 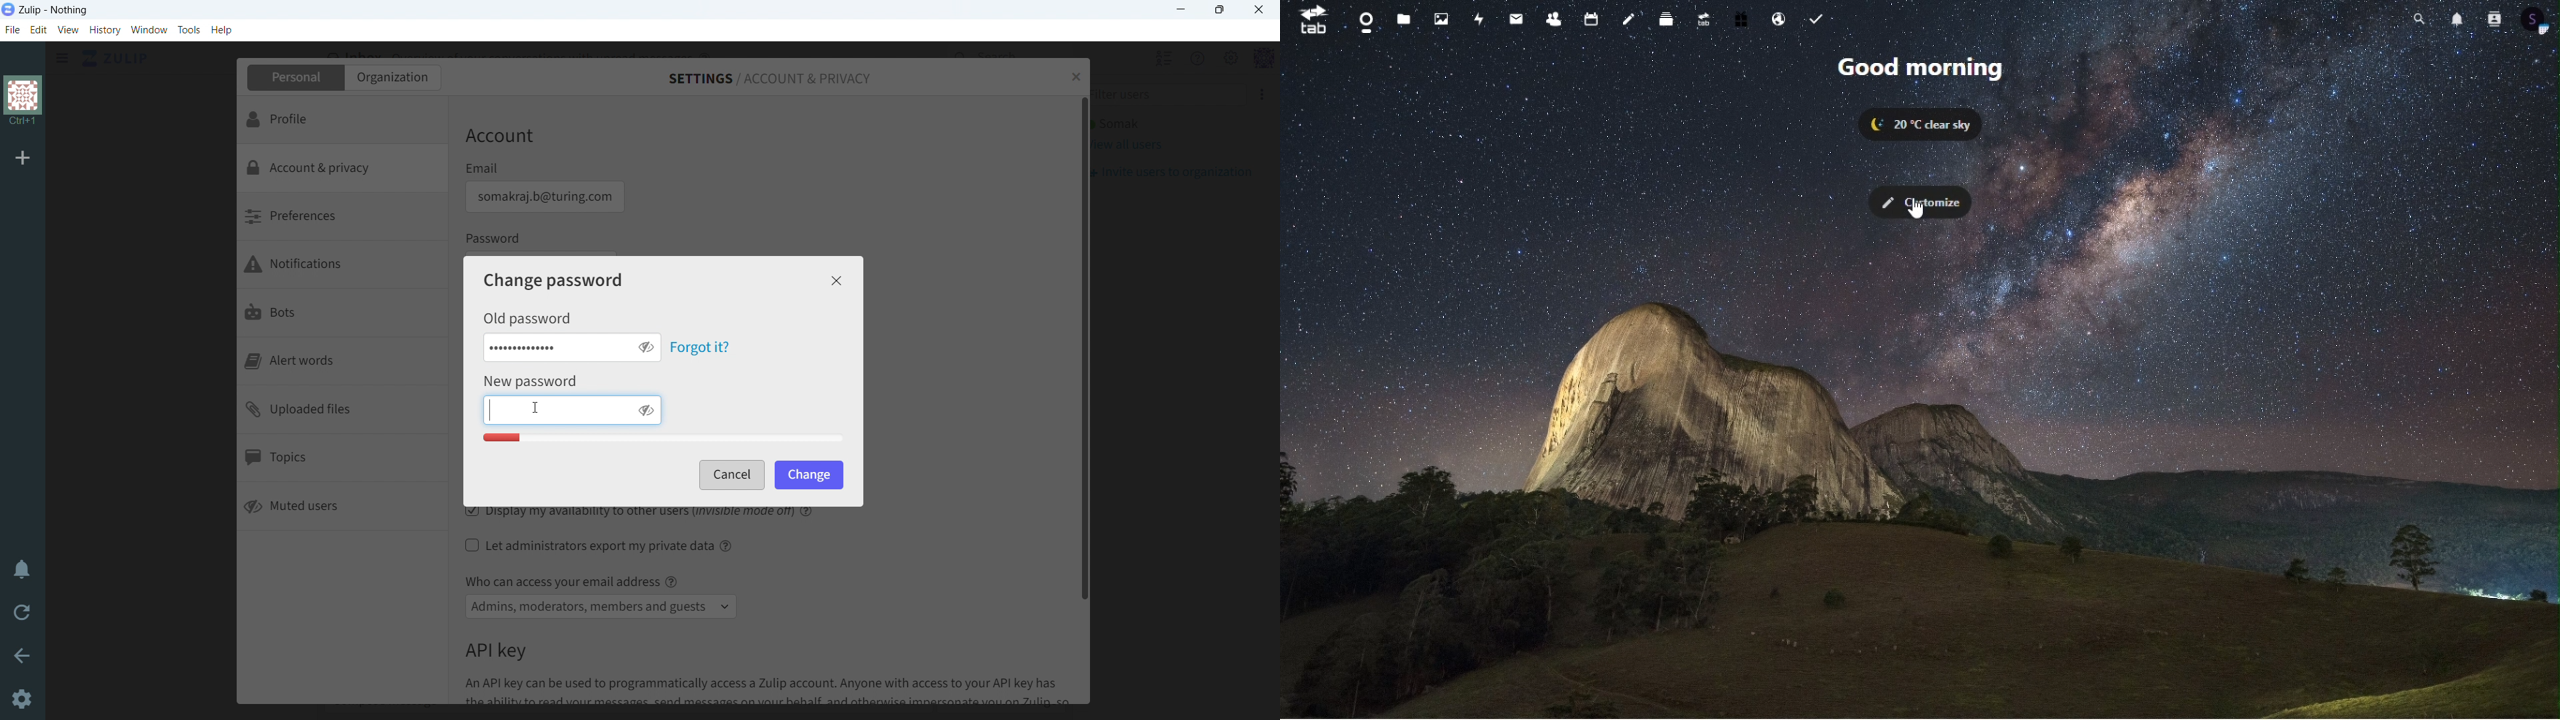 What do you see at coordinates (23, 699) in the screenshot?
I see `Settings` at bounding box center [23, 699].